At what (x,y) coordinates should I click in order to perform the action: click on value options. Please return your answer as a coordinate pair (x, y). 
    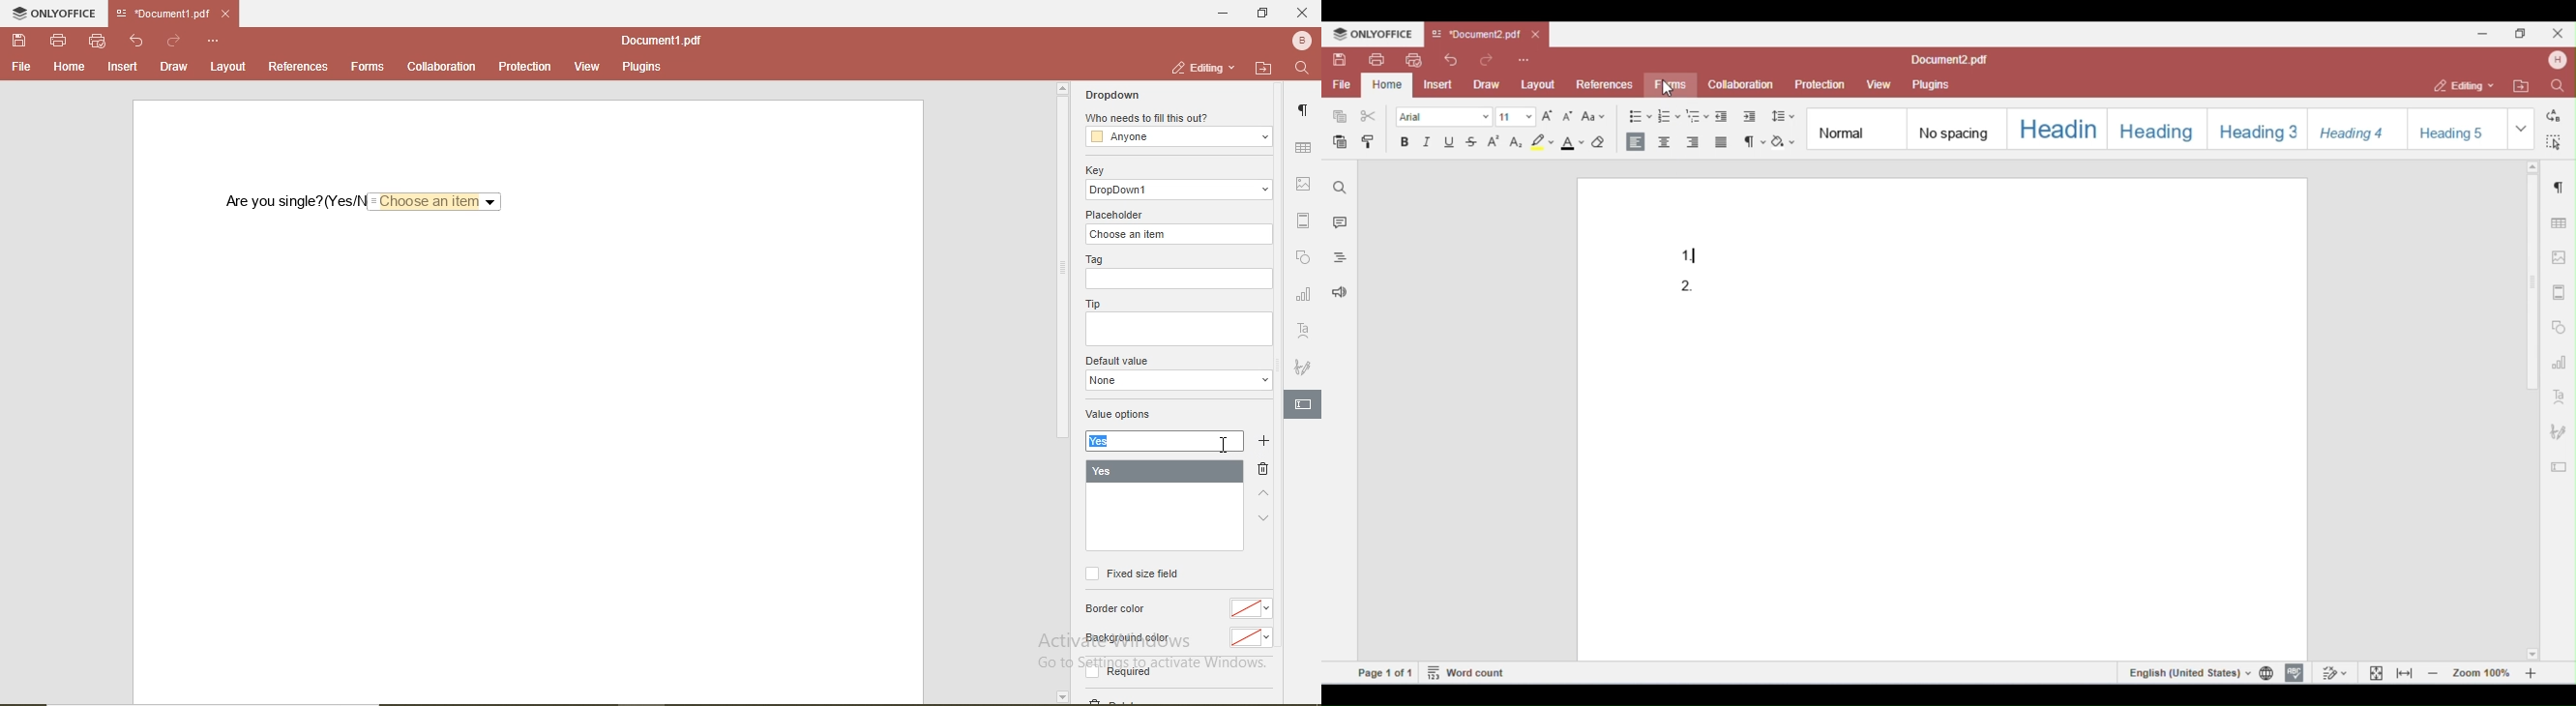
    Looking at the image, I should click on (1128, 416).